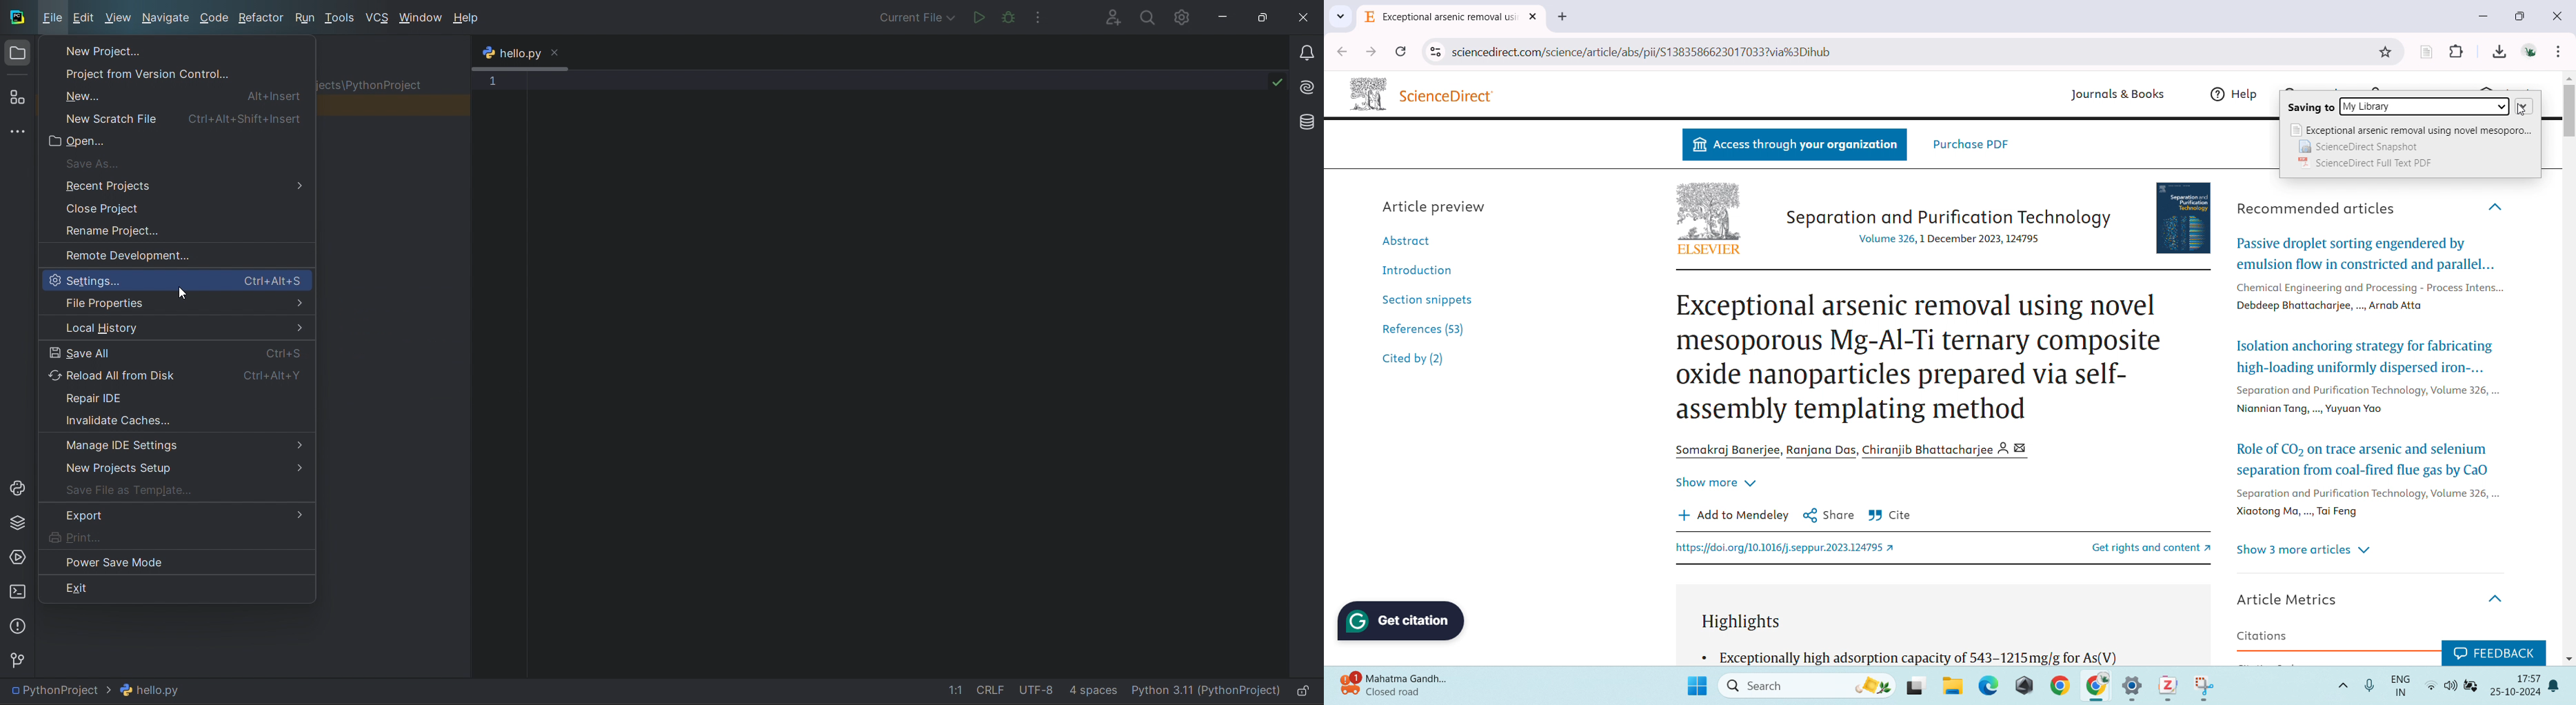 Image resolution: width=2576 pixels, height=728 pixels. I want to click on select collection to save the reference to, so click(2425, 107).